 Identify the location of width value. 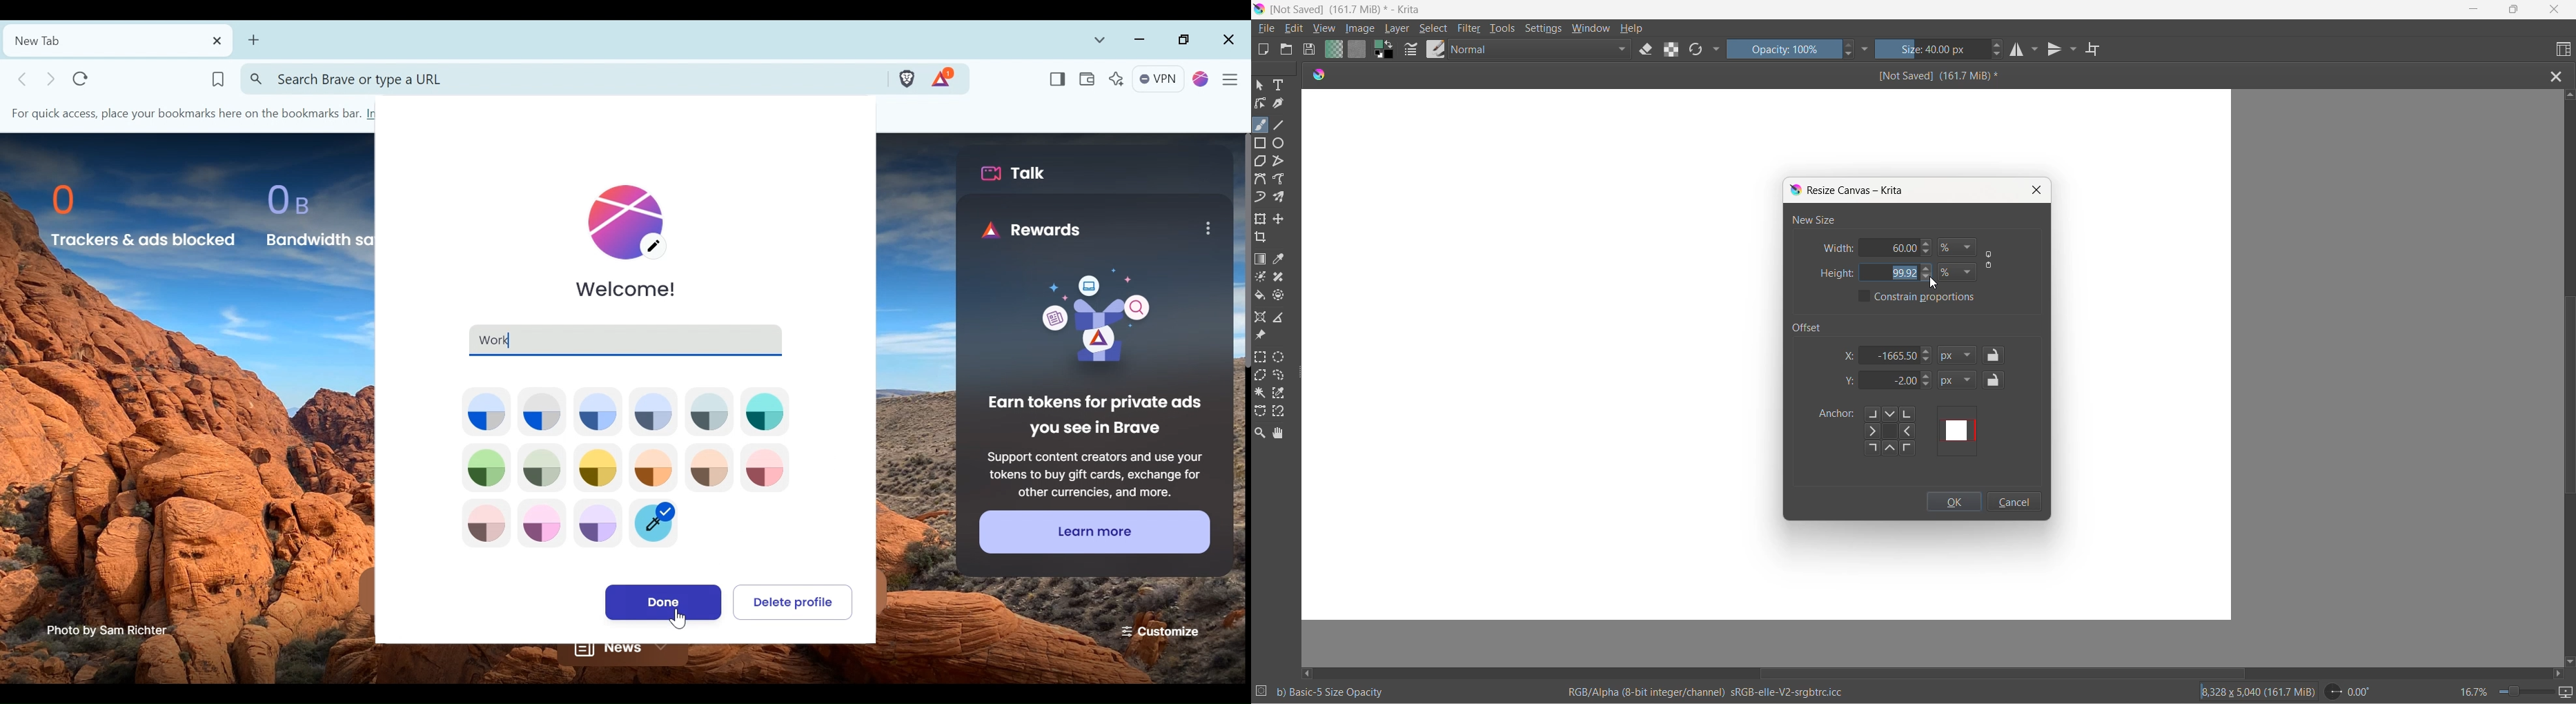
(1911, 247).